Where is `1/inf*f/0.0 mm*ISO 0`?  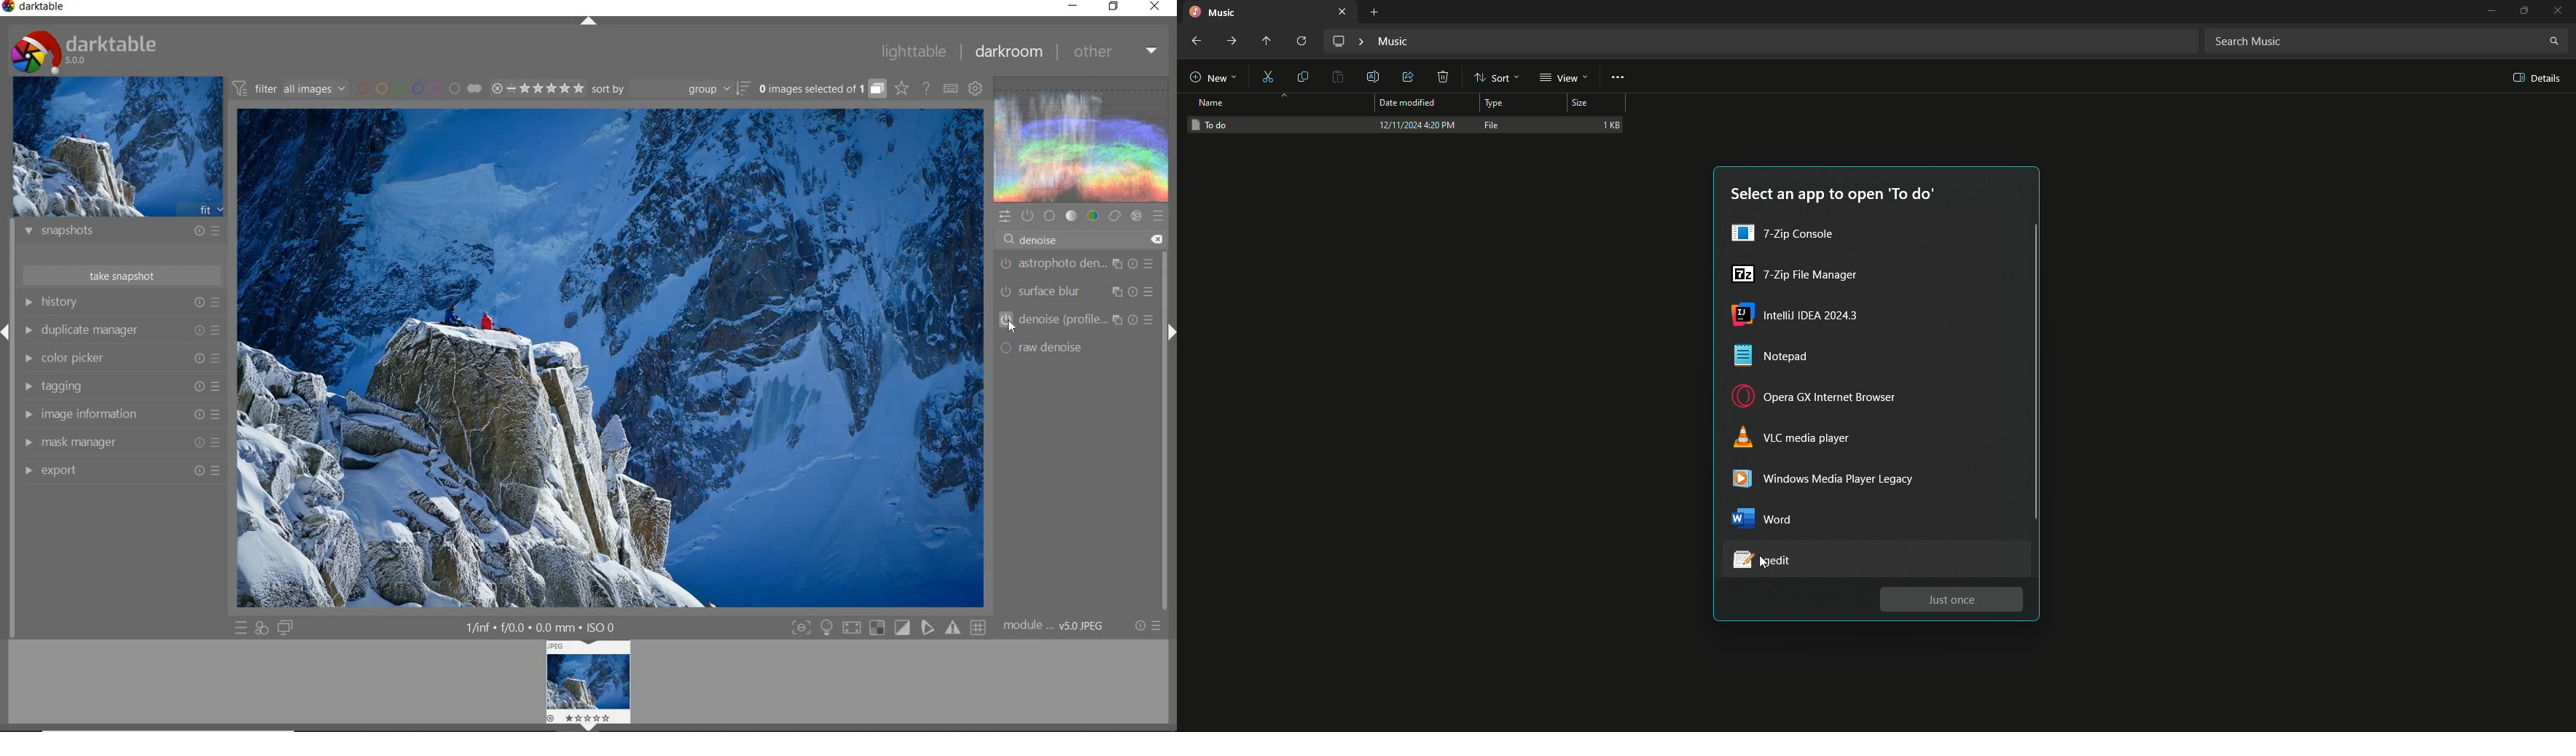 1/inf*f/0.0 mm*ISO 0 is located at coordinates (546, 627).